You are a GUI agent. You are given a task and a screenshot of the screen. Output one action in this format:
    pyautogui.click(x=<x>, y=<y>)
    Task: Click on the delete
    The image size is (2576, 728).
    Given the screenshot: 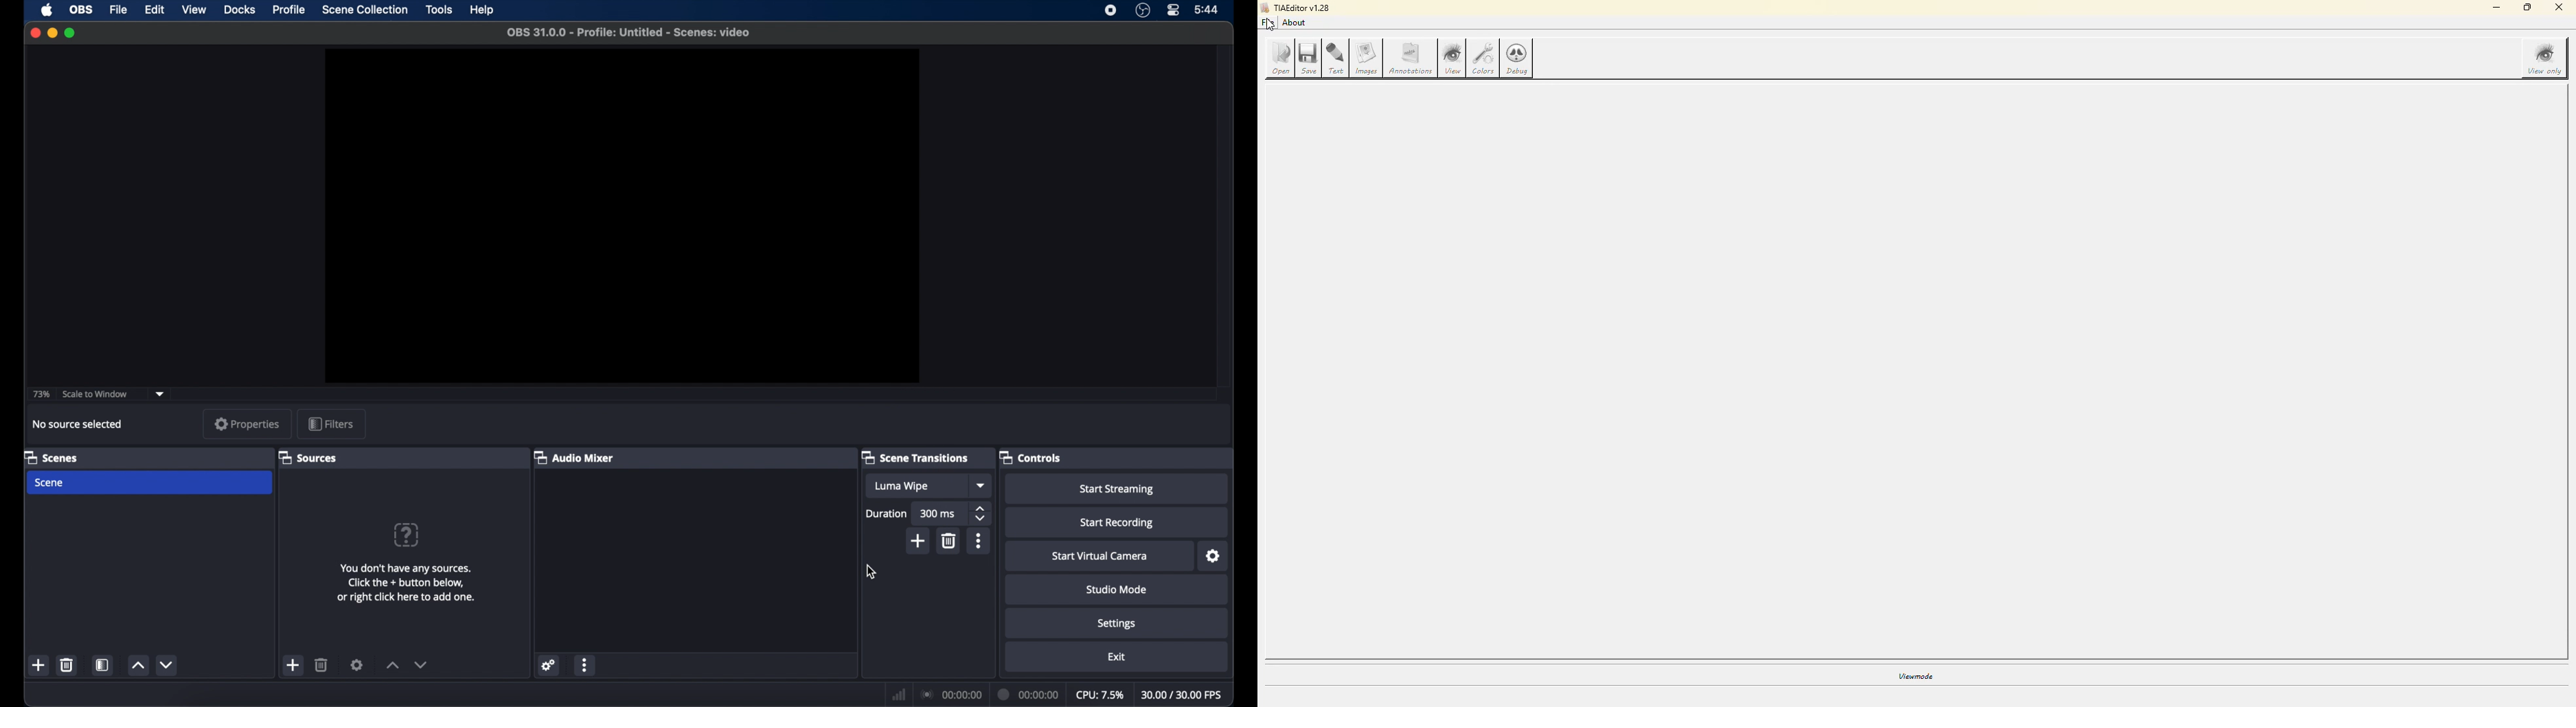 What is the action you would take?
    pyautogui.click(x=322, y=664)
    